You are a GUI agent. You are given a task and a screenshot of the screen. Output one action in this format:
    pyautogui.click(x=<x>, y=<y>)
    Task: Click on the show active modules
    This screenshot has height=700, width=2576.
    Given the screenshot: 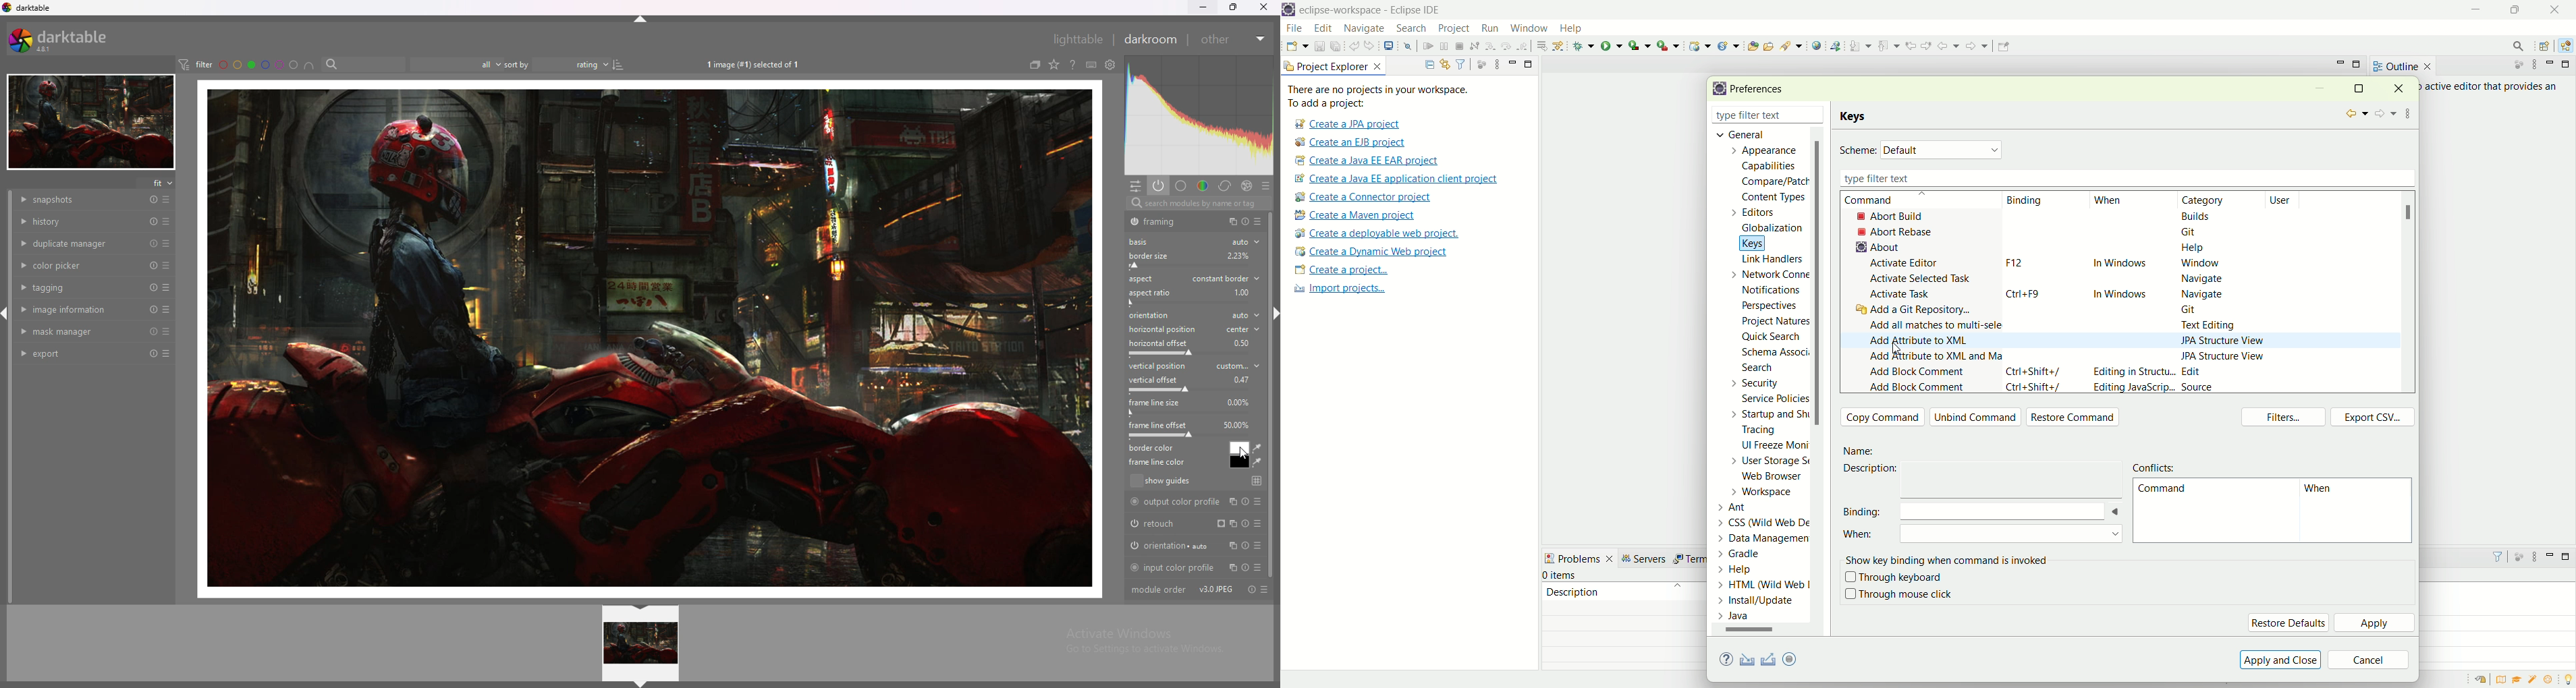 What is the action you would take?
    pyautogui.click(x=1157, y=185)
    